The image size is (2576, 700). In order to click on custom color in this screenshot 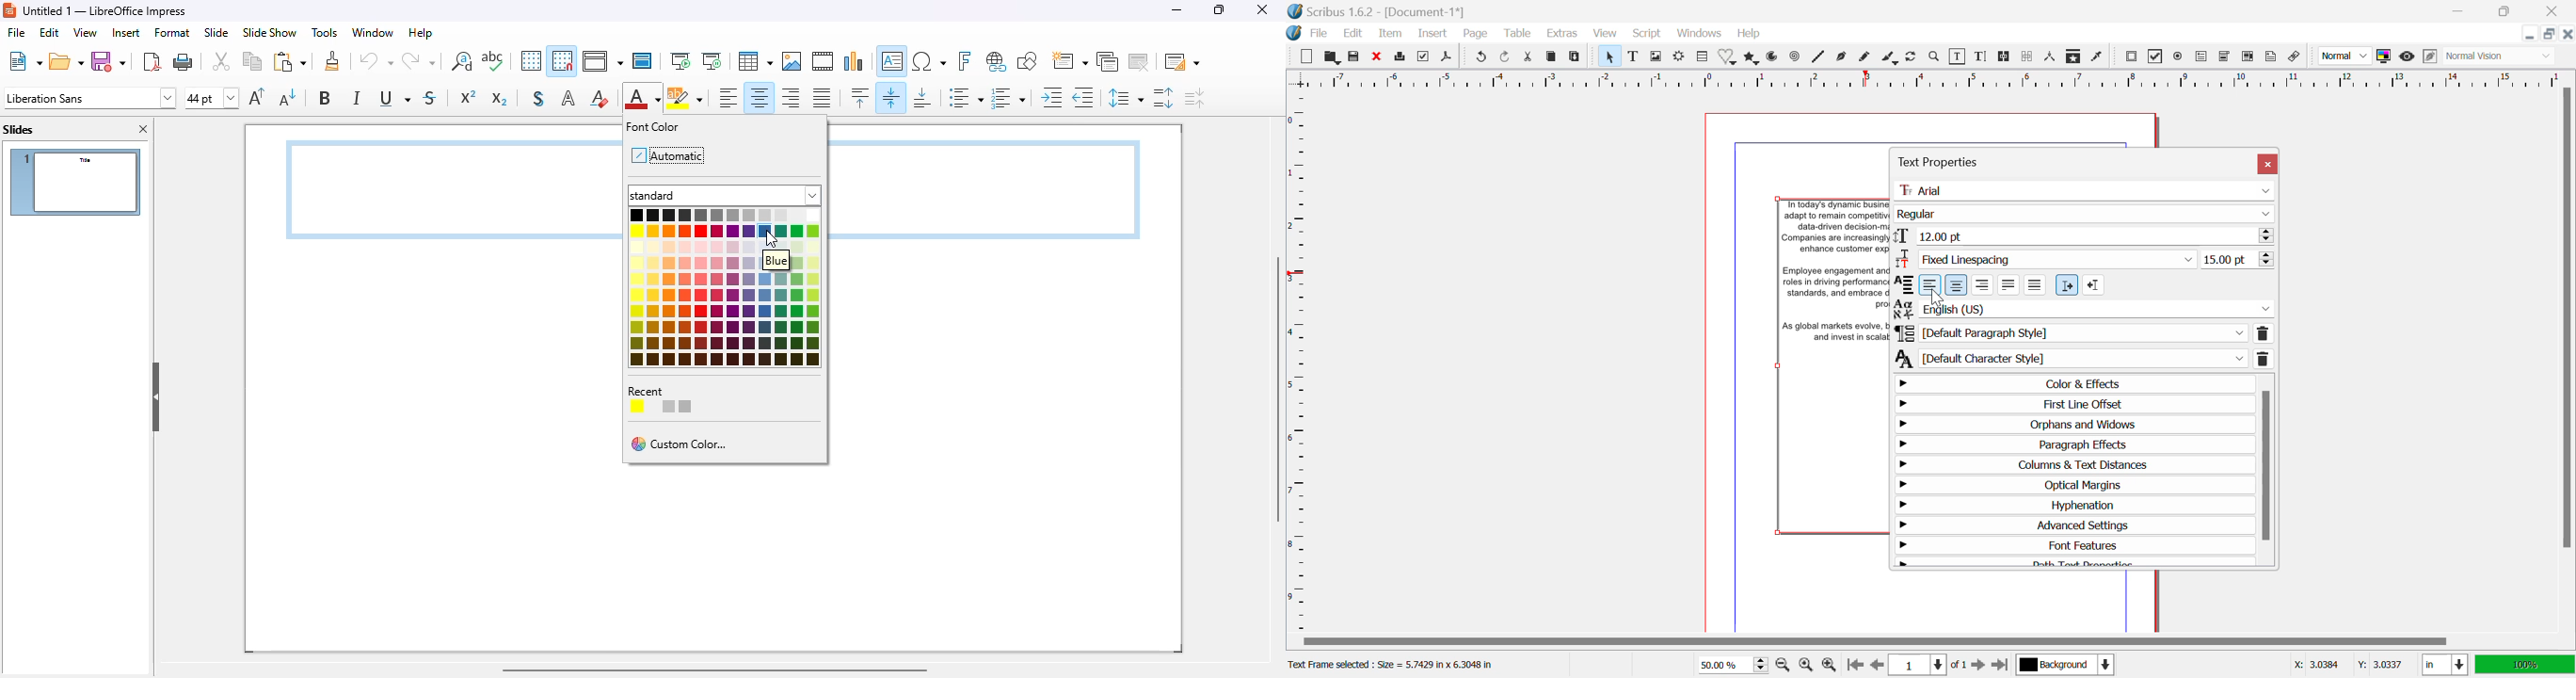, I will do `click(681, 444)`.